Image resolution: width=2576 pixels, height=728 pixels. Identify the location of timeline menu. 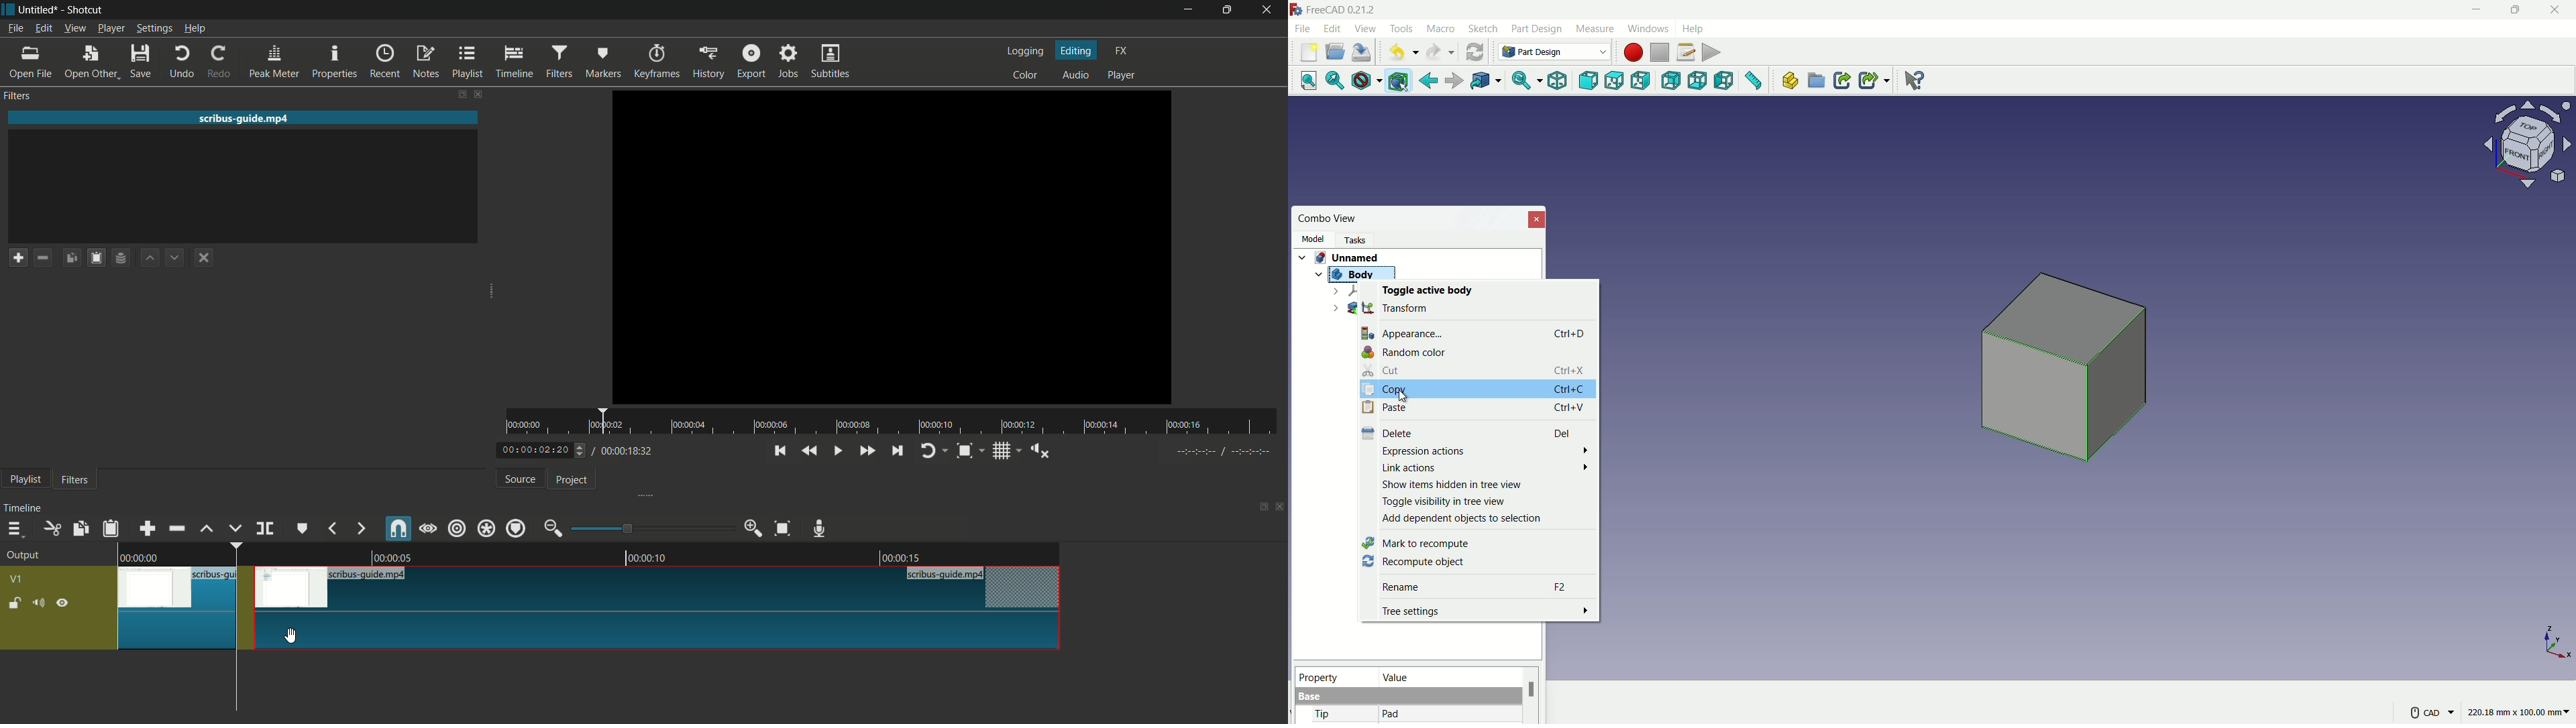
(13, 529).